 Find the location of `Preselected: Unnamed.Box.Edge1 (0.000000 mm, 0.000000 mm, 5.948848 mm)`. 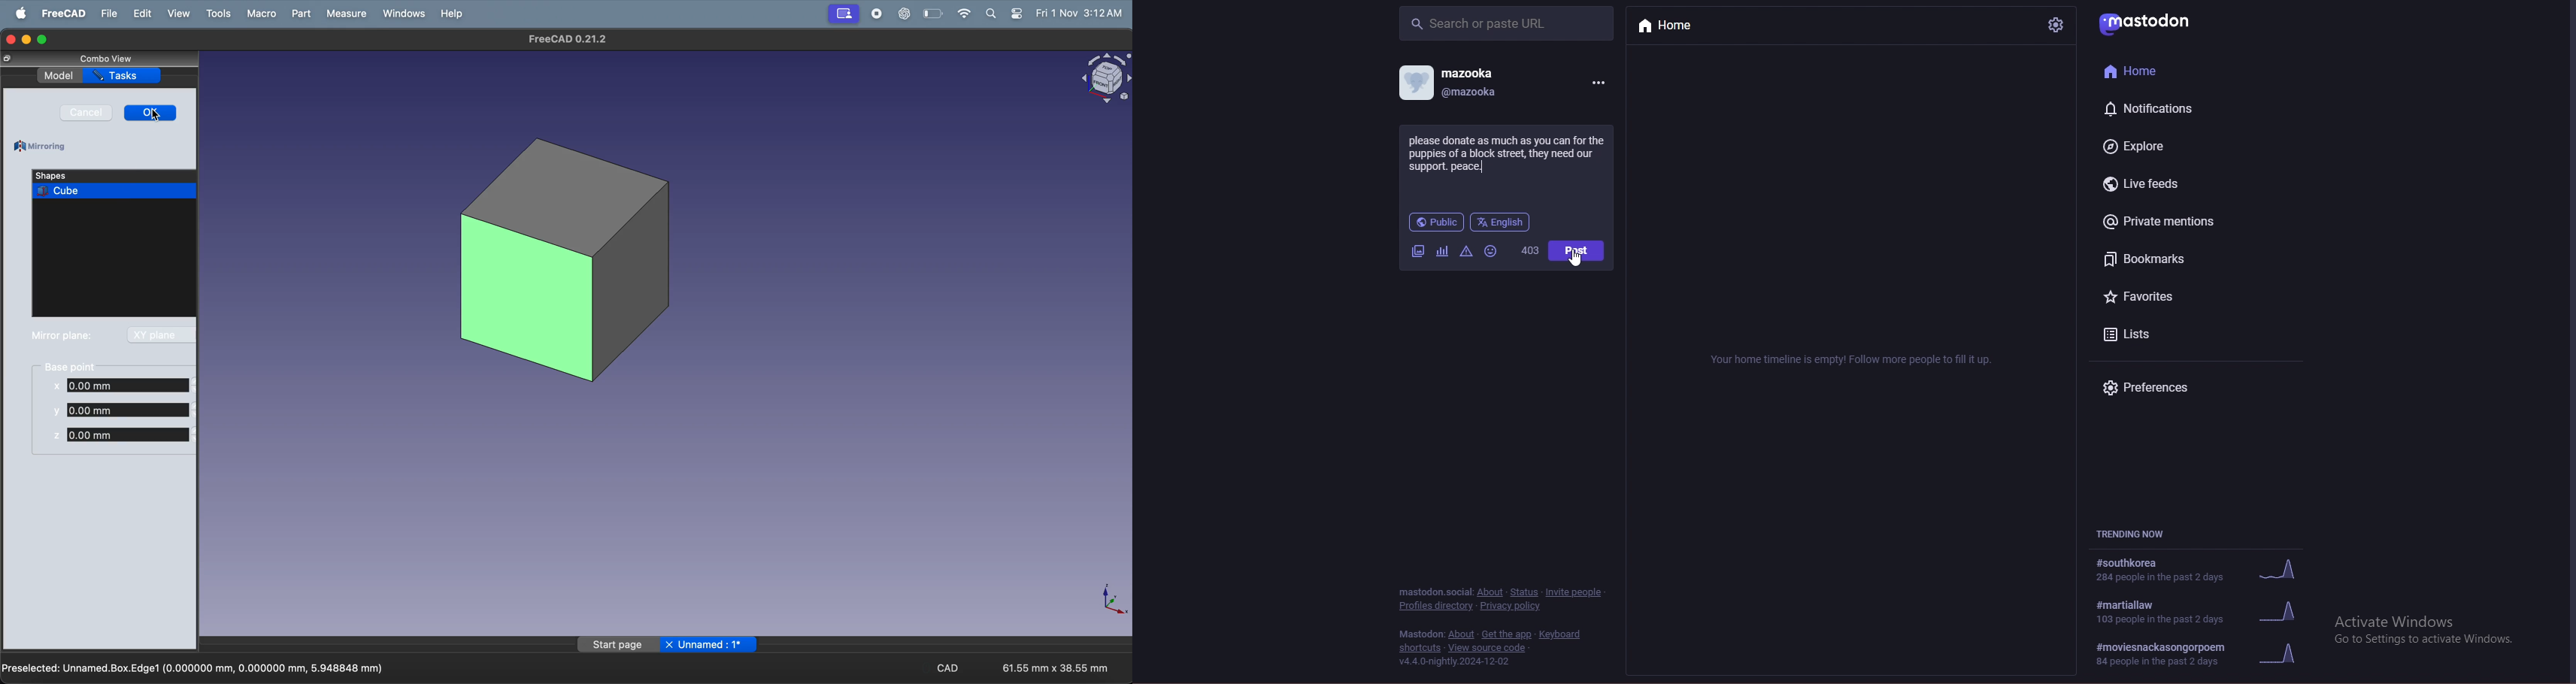

Preselected: Unnamed.Box.Edge1 (0.000000 mm, 0.000000 mm, 5.948848 mm) is located at coordinates (194, 667).